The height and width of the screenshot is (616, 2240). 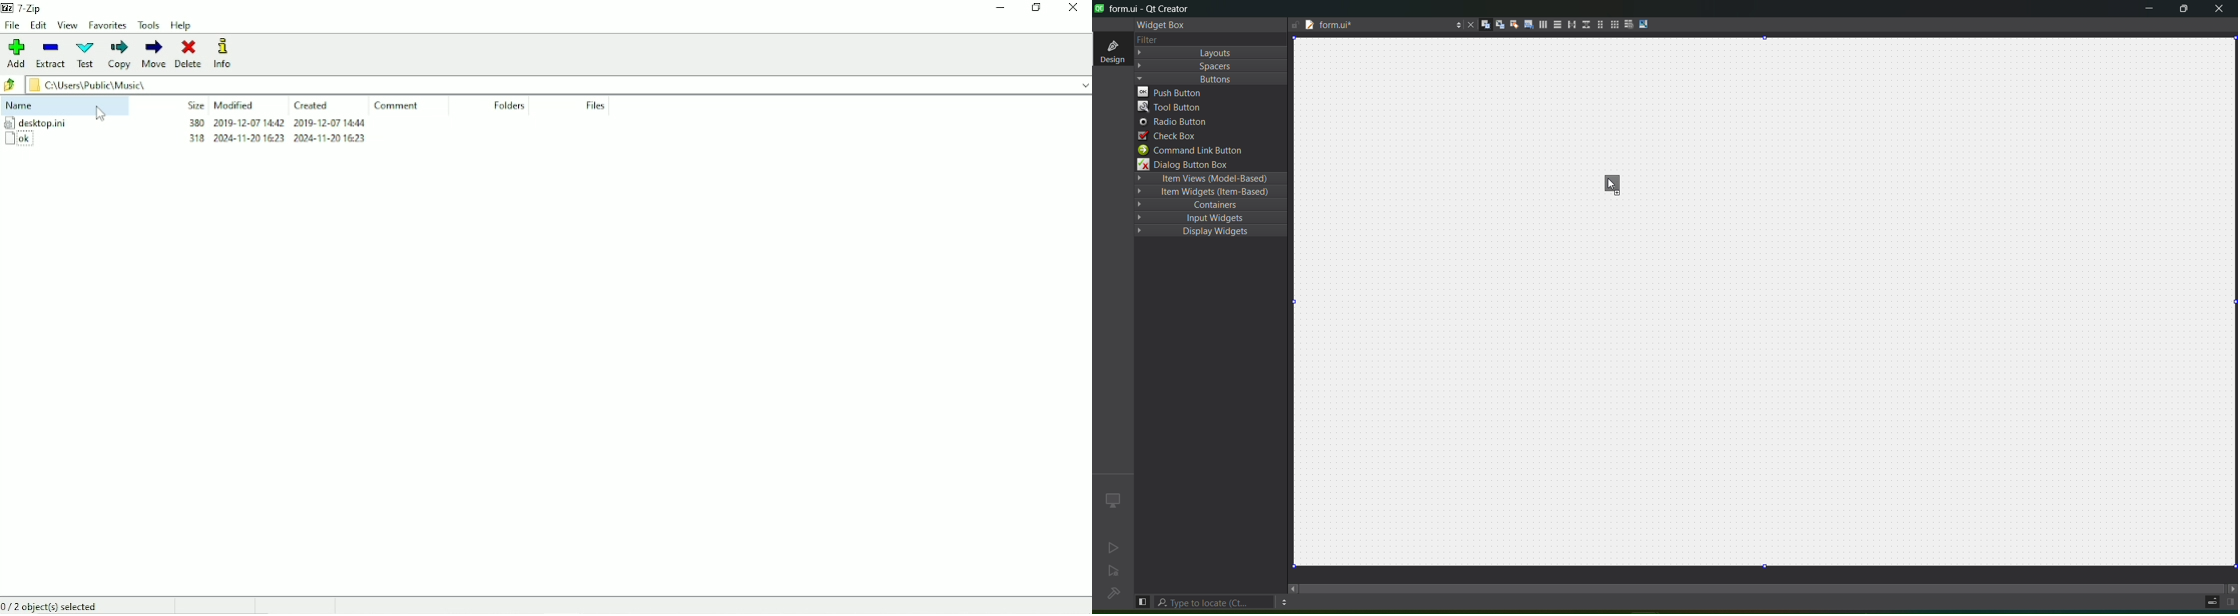 I want to click on dialog button box, so click(x=1207, y=164).